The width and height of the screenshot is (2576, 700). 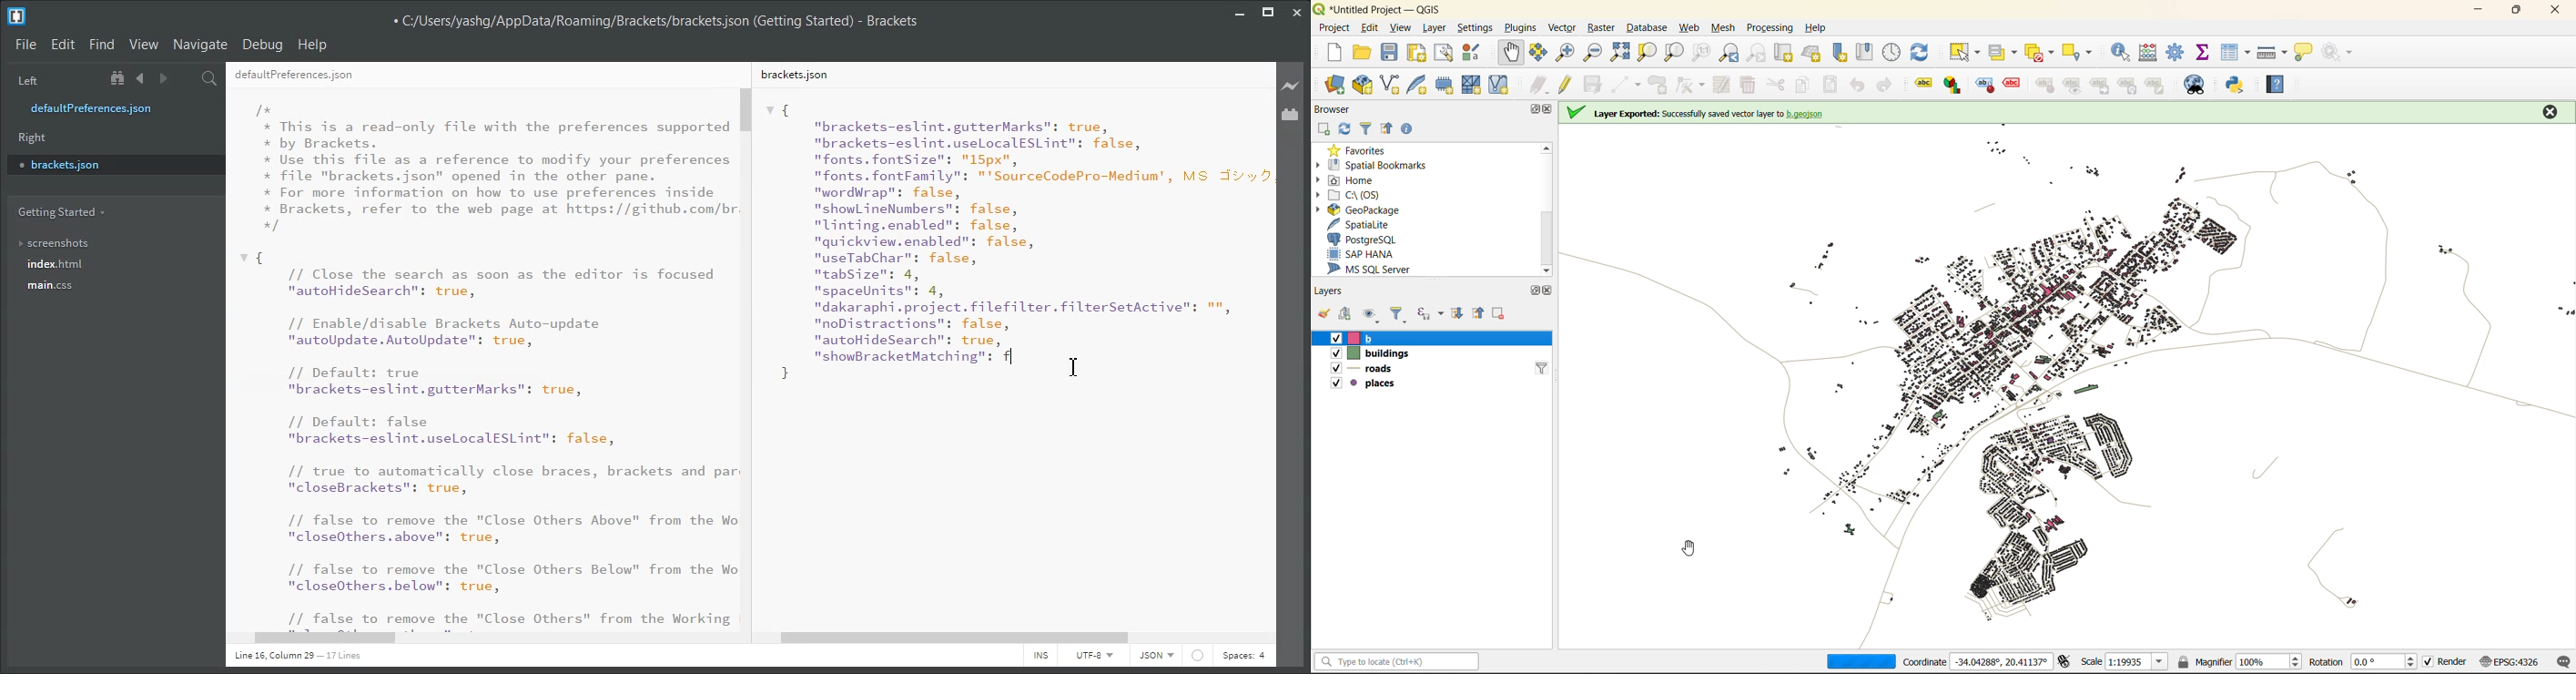 What do you see at coordinates (295, 657) in the screenshot?
I see `Line 1, Column 1 - 17 Lines` at bounding box center [295, 657].